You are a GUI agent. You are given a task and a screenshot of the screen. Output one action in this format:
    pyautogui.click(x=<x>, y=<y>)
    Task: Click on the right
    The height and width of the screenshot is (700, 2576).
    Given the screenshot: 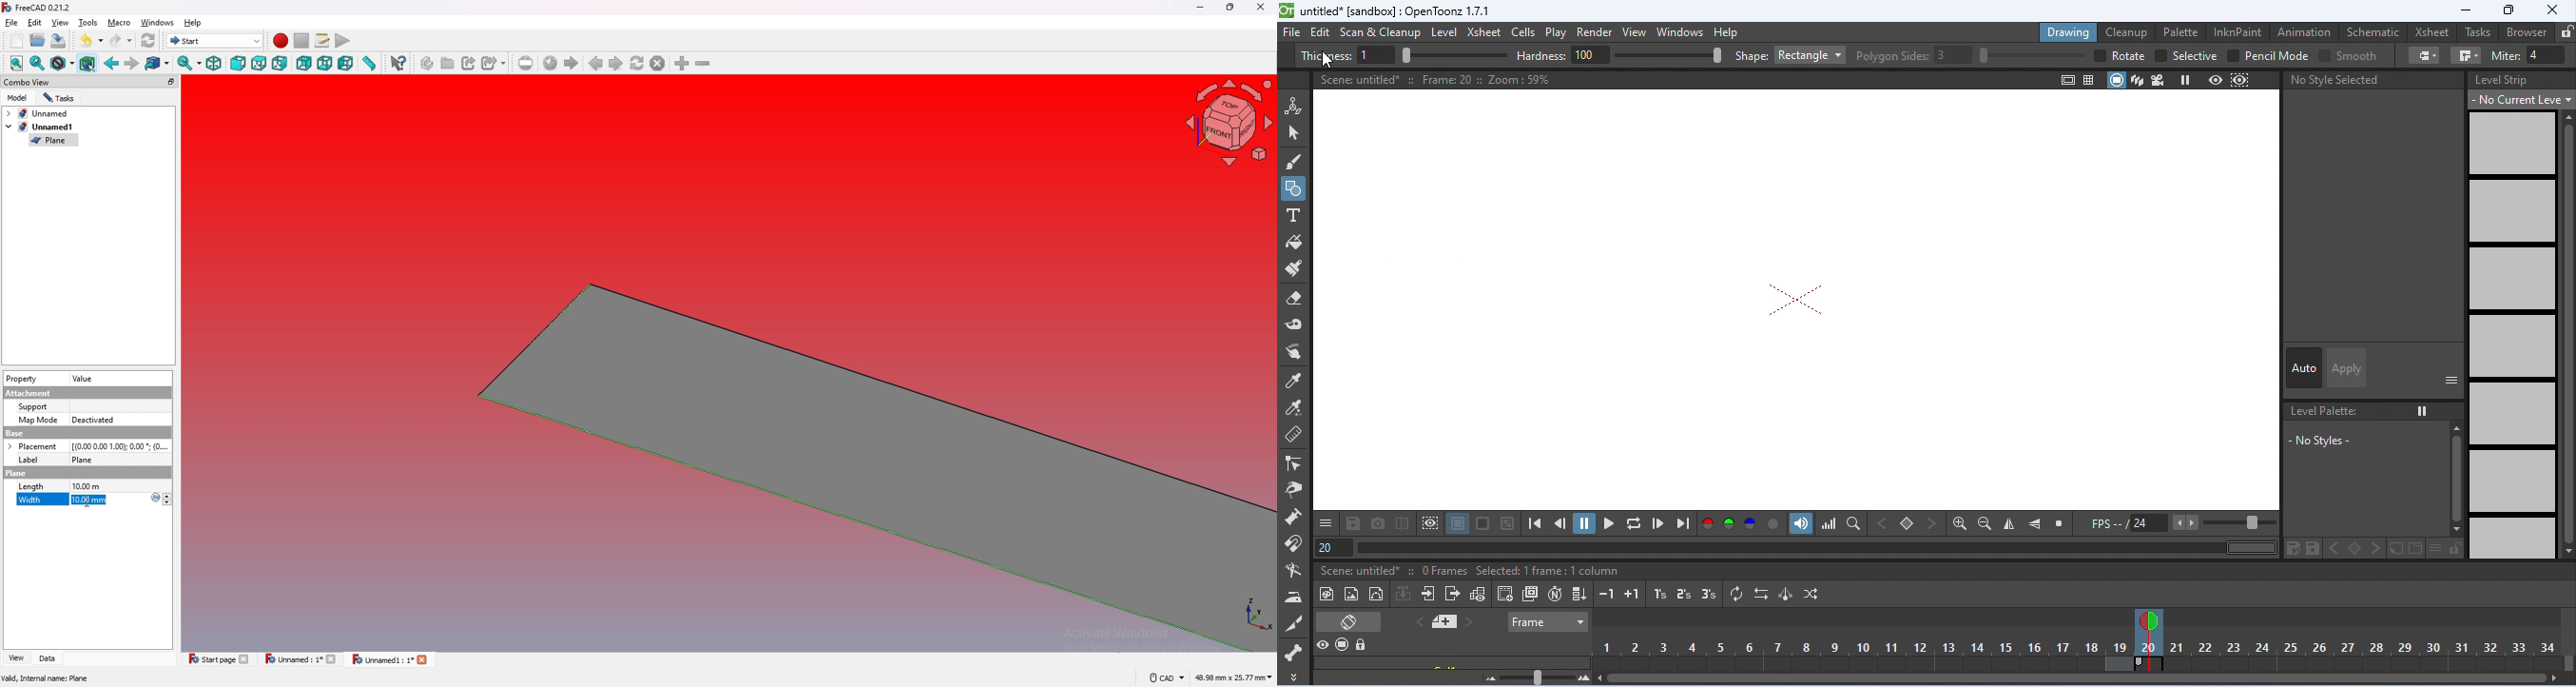 What is the action you would take?
    pyautogui.click(x=279, y=63)
    